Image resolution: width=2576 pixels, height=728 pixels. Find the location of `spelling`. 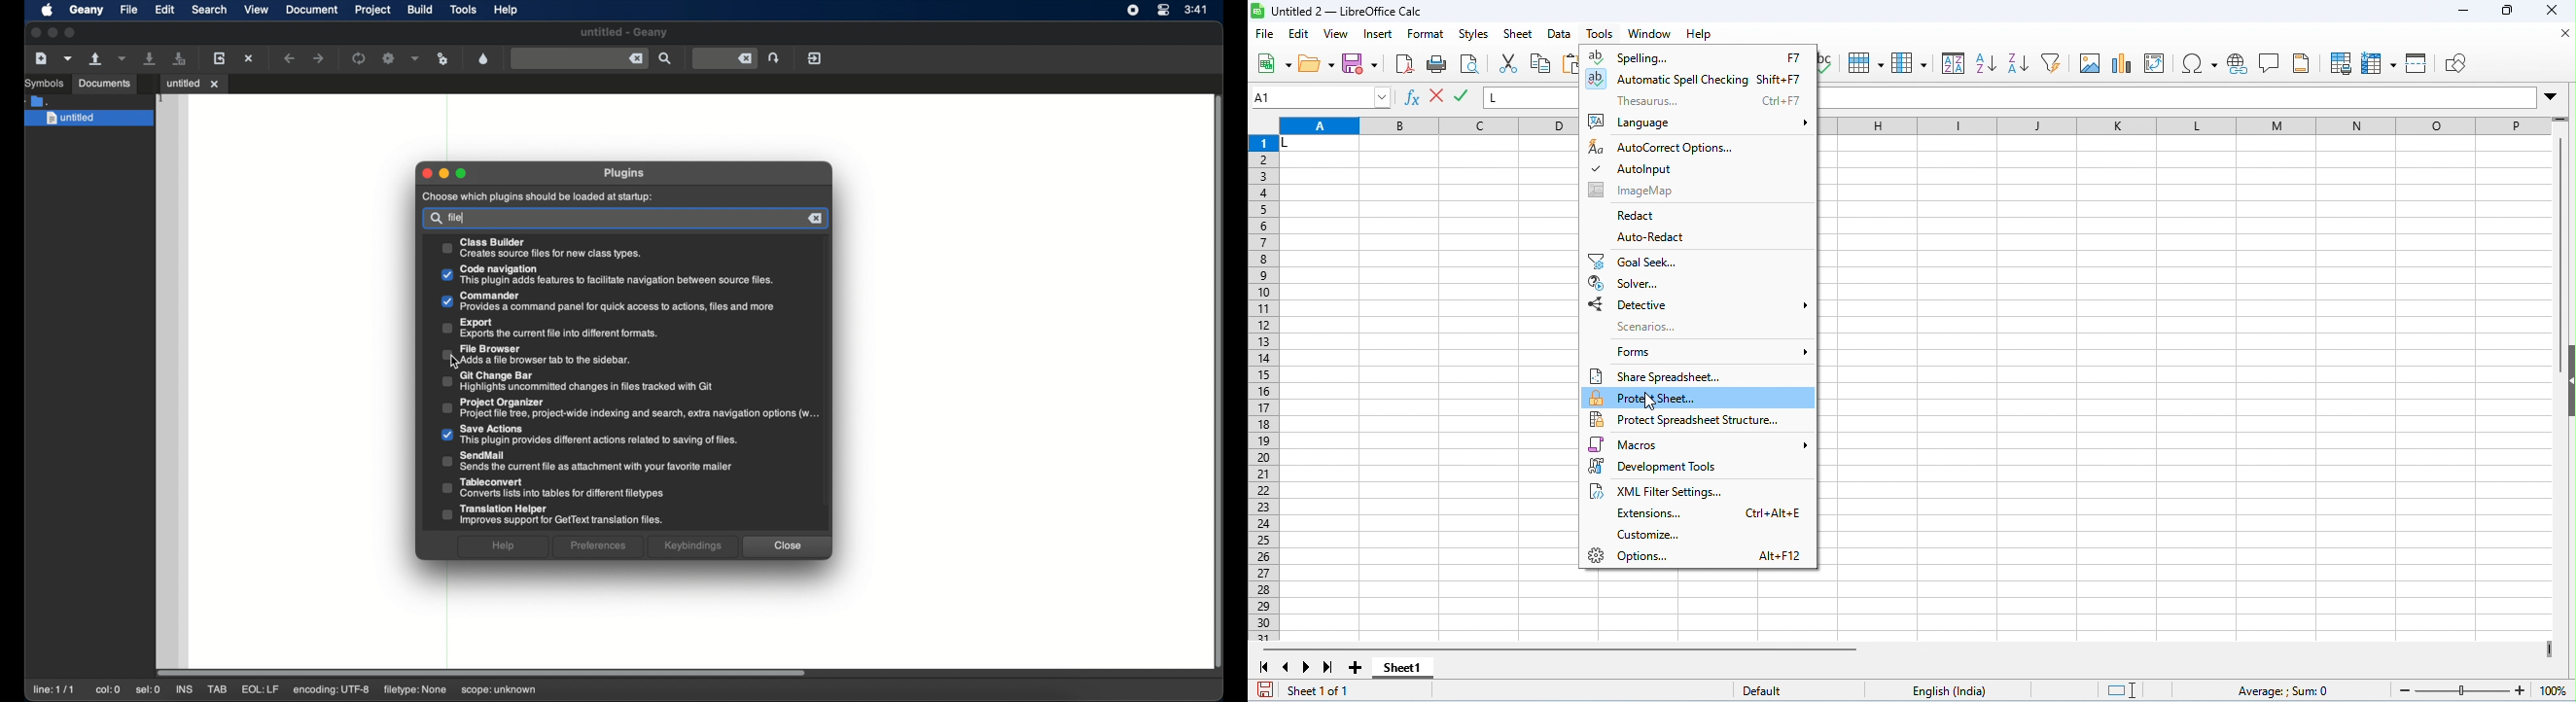

spelling is located at coordinates (1699, 57).